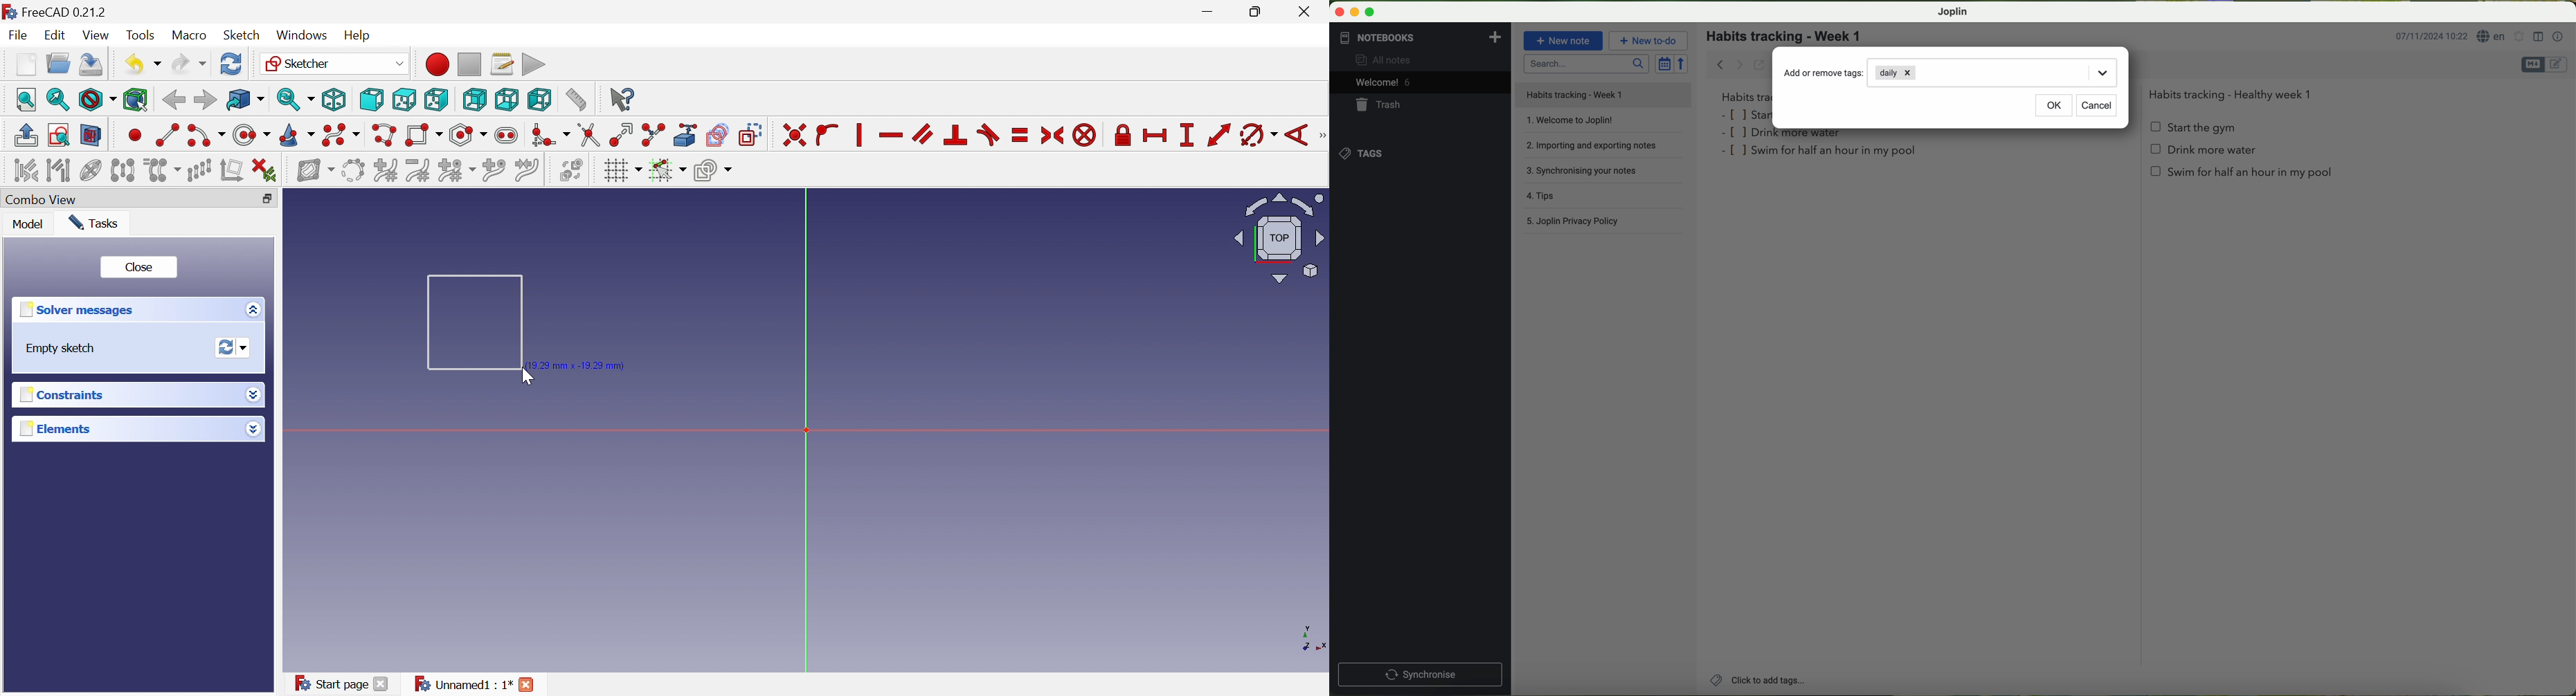 The image size is (2576, 700). What do you see at coordinates (1821, 152) in the screenshot?
I see `swim for half an hour in my pool` at bounding box center [1821, 152].